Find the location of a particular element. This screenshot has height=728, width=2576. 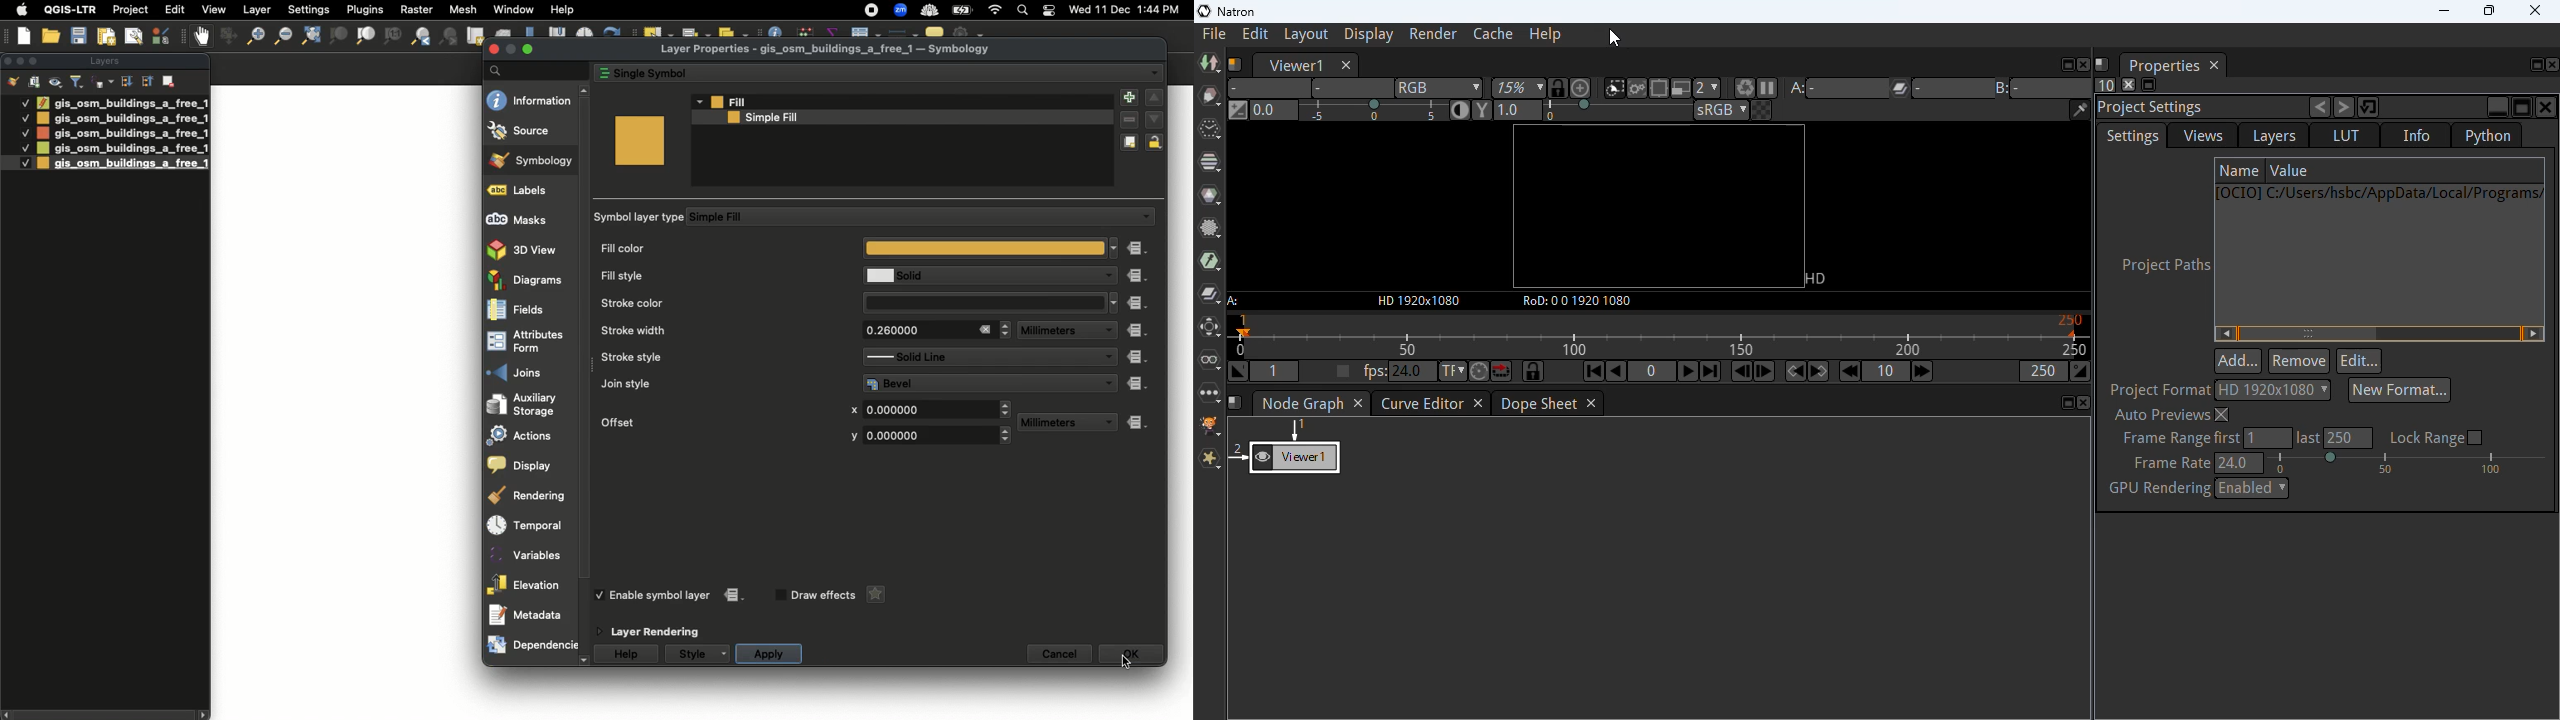

Simple Fill is located at coordinates (907, 217).